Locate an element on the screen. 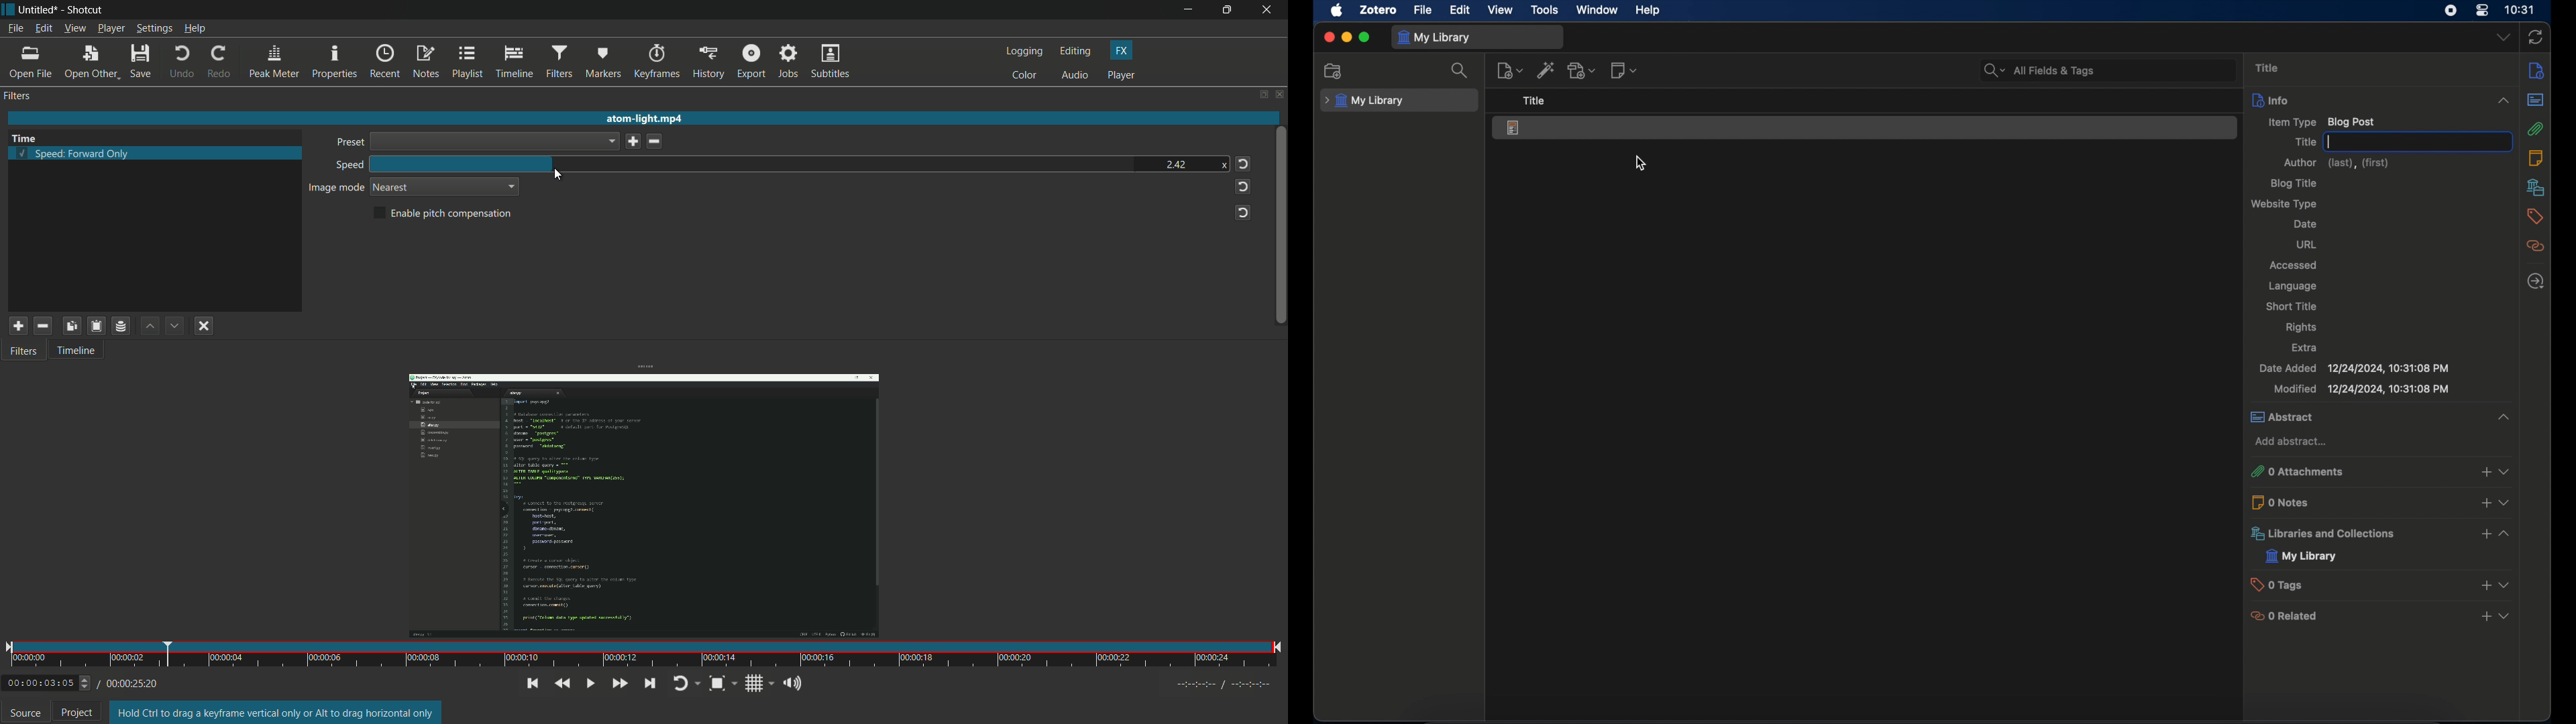  info is located at coordinates (2537, 70).